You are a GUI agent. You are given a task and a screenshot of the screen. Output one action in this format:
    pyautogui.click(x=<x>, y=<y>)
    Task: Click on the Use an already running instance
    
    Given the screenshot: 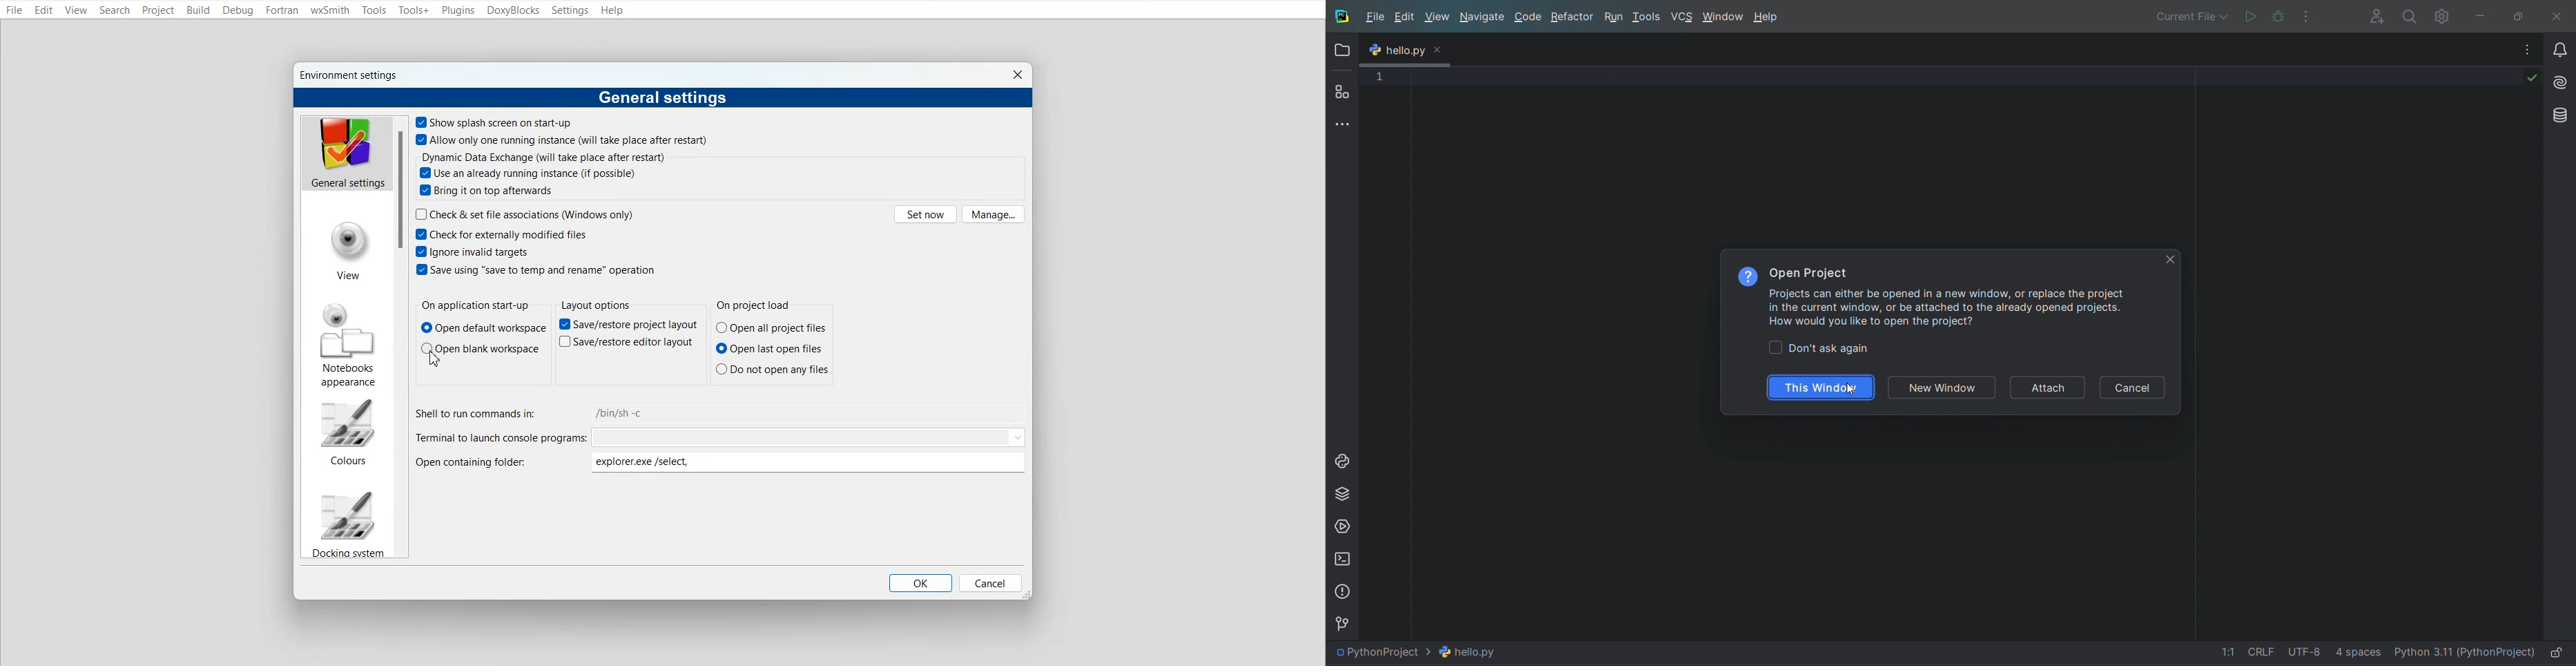 What is the action you would take?
    pyautogui.click(x=529, y=173)
    